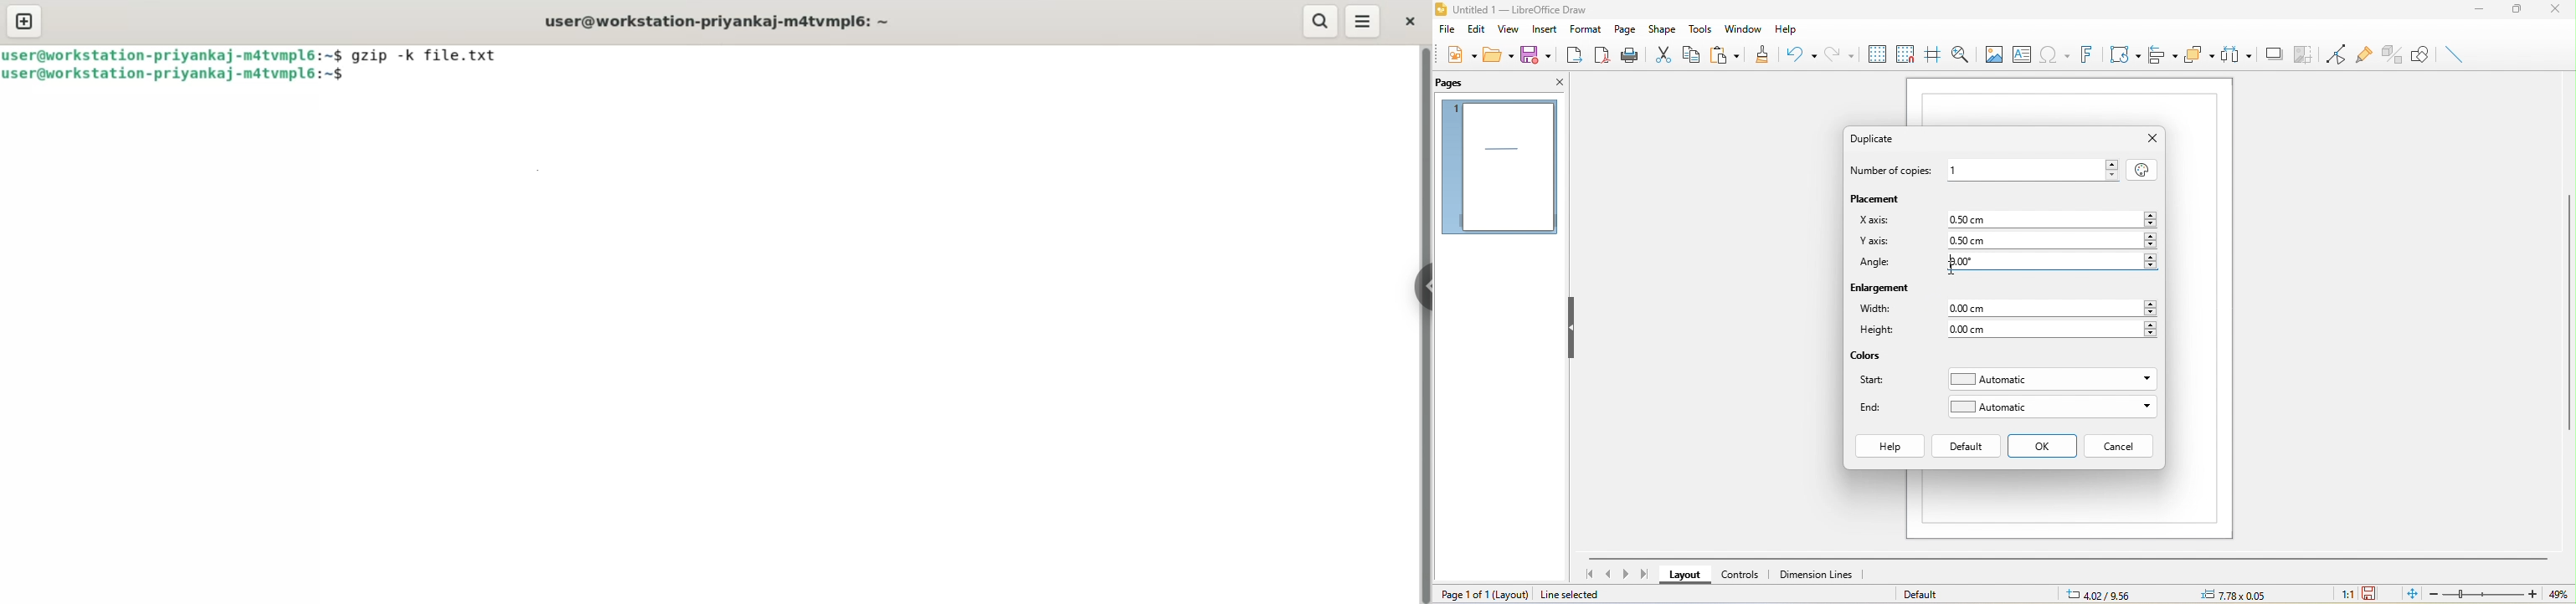  What do you see at coordinates (1883, 332) in the screenshot?
I see `height` at bounding box center [1883, 332].